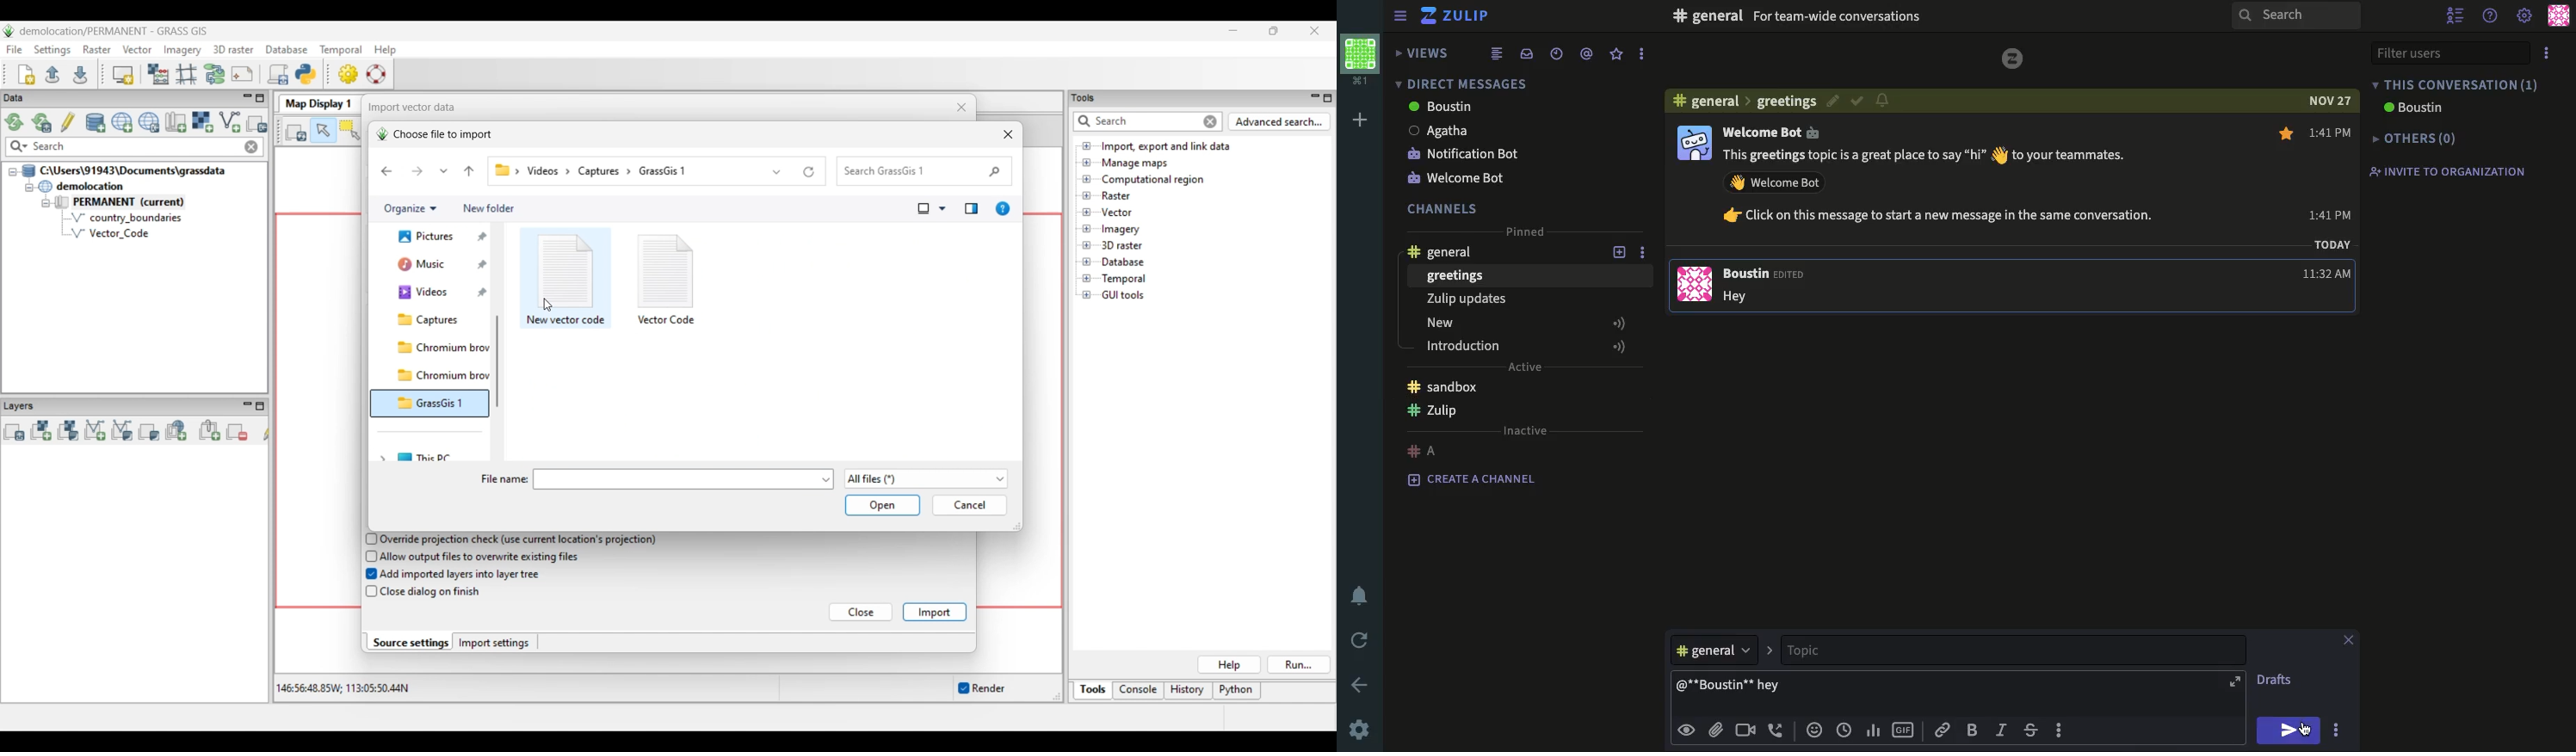  I want to click on drafts, so click(2275, 678).